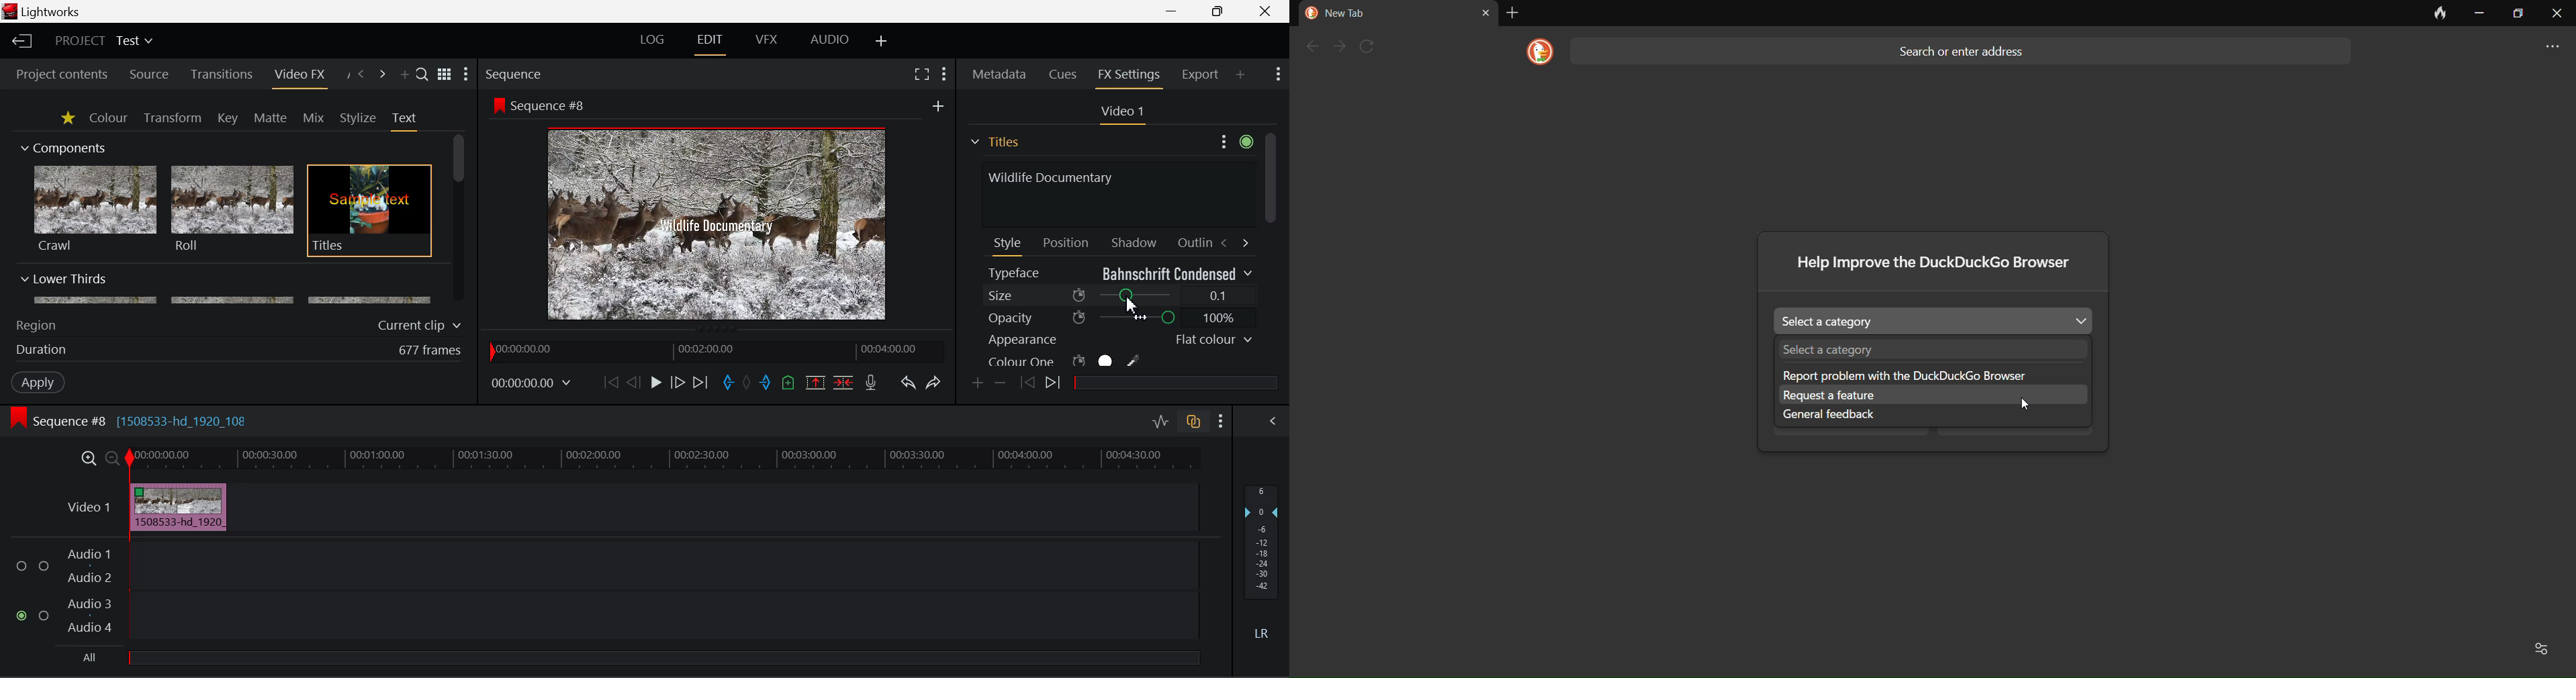  I want to click on Search, so click(423, 73).